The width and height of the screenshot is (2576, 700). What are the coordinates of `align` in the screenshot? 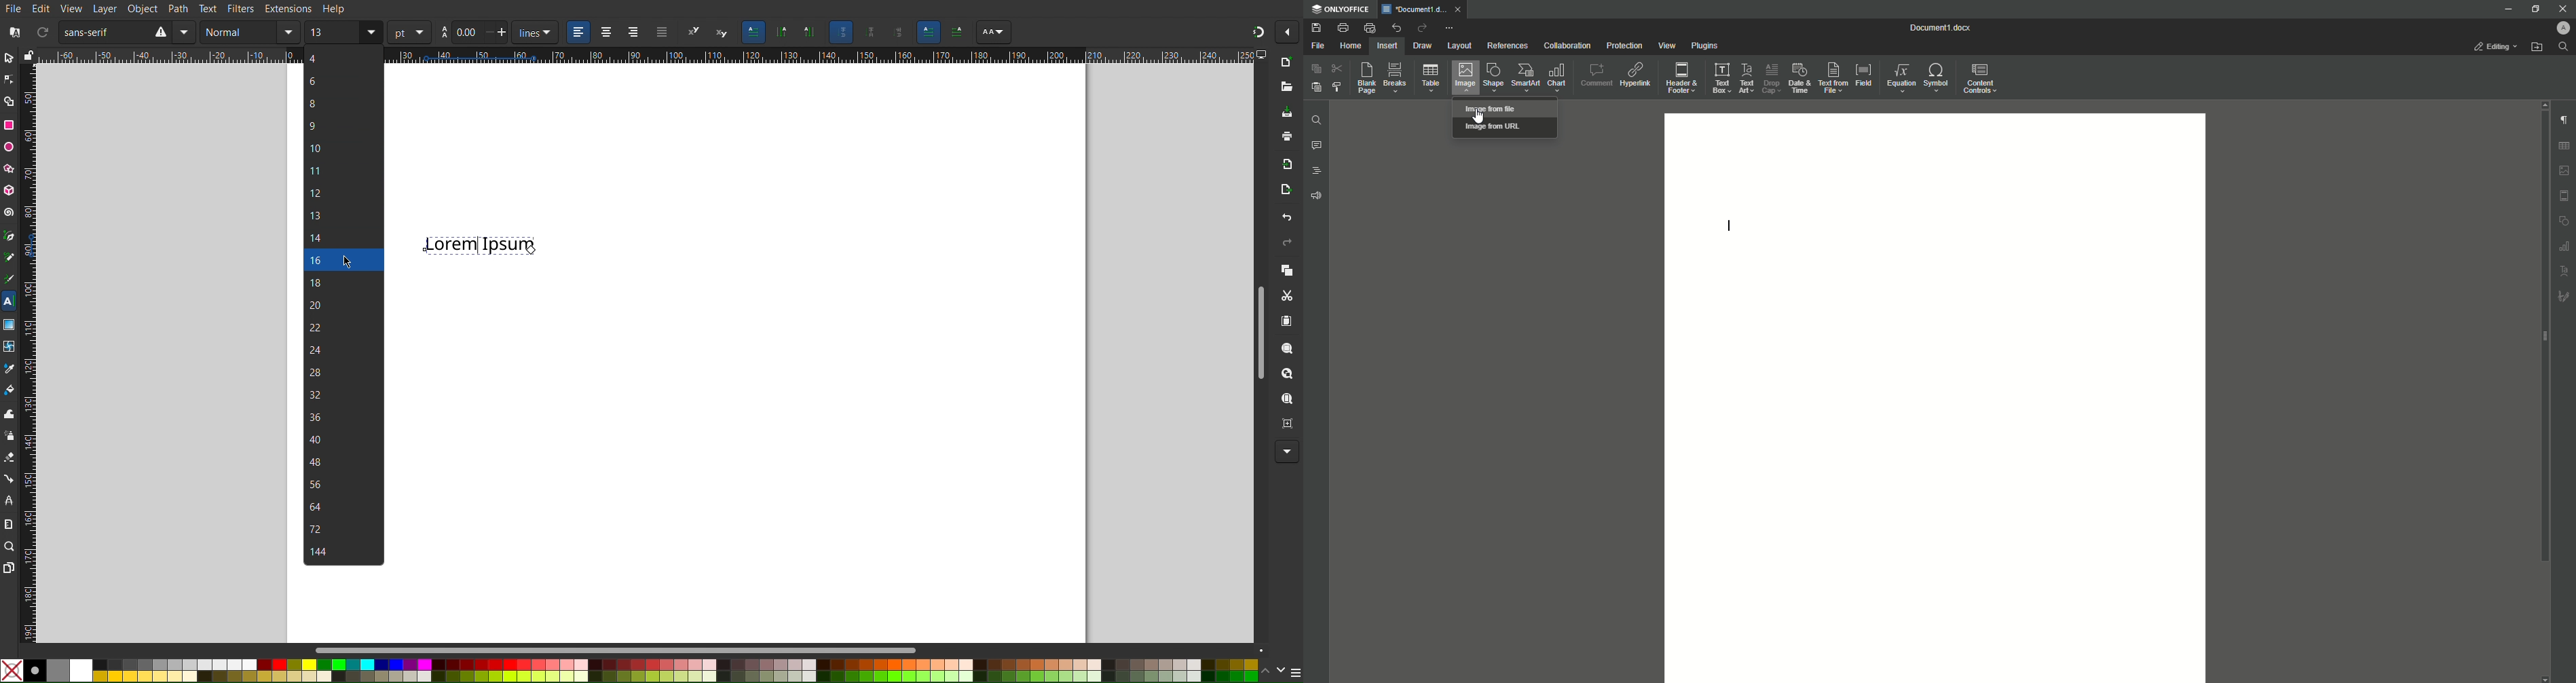 It's located at (660, 34).